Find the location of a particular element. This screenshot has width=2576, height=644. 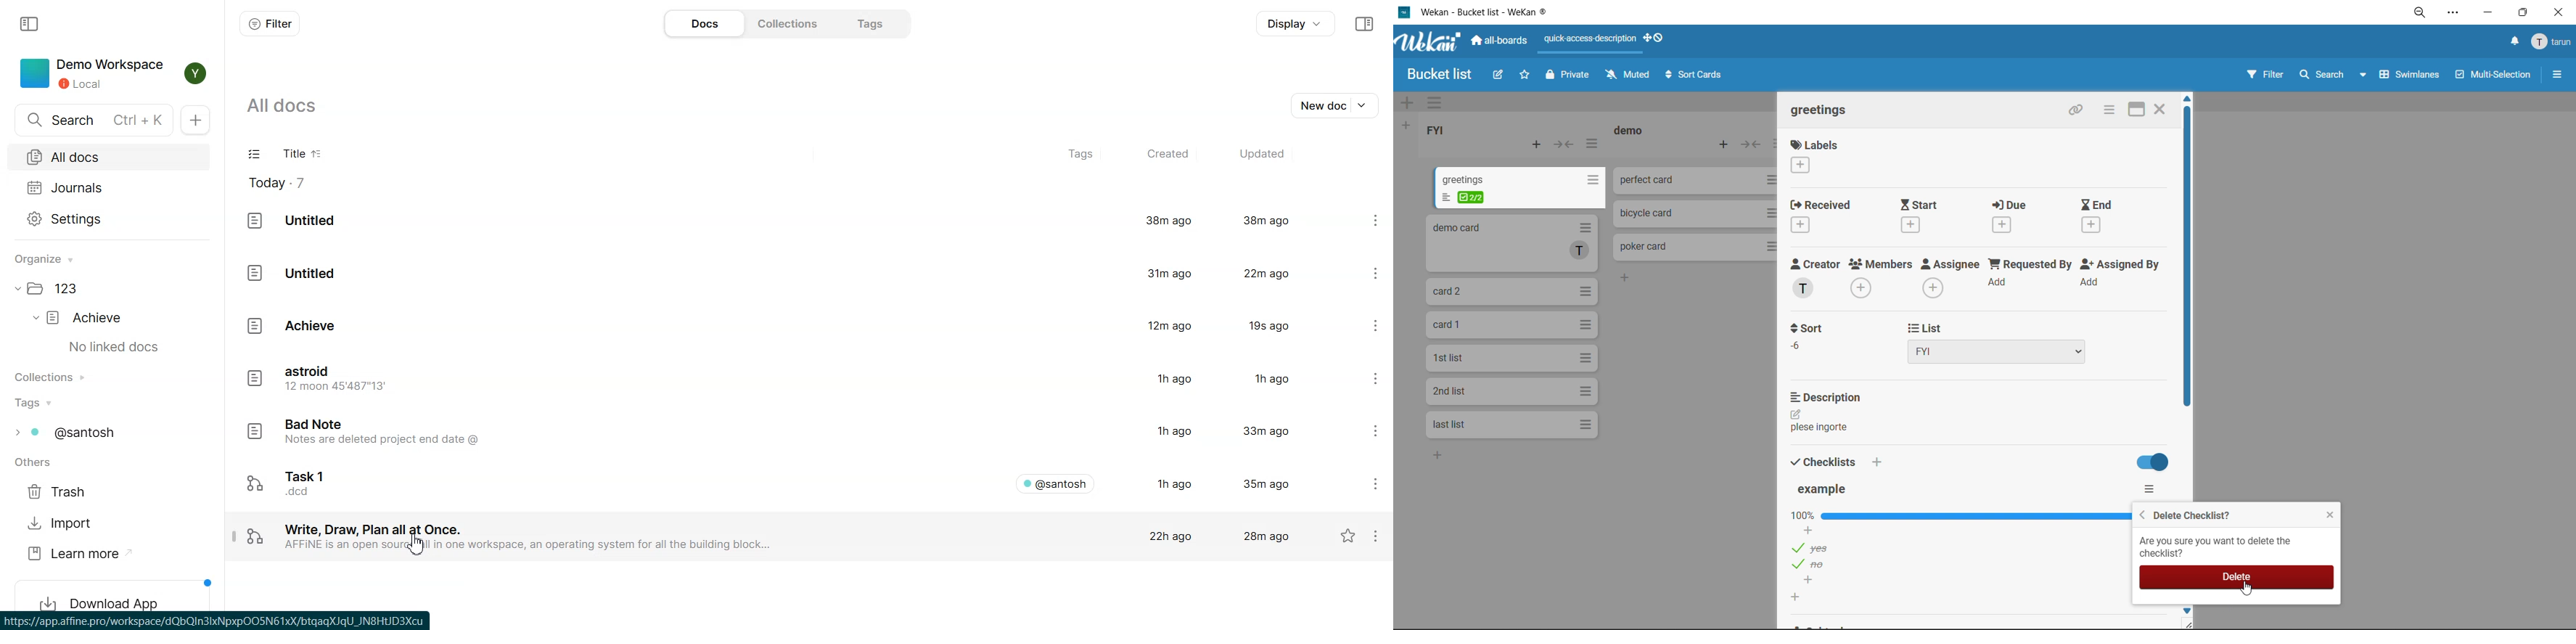

Filter is located at coordinates (269, 23).